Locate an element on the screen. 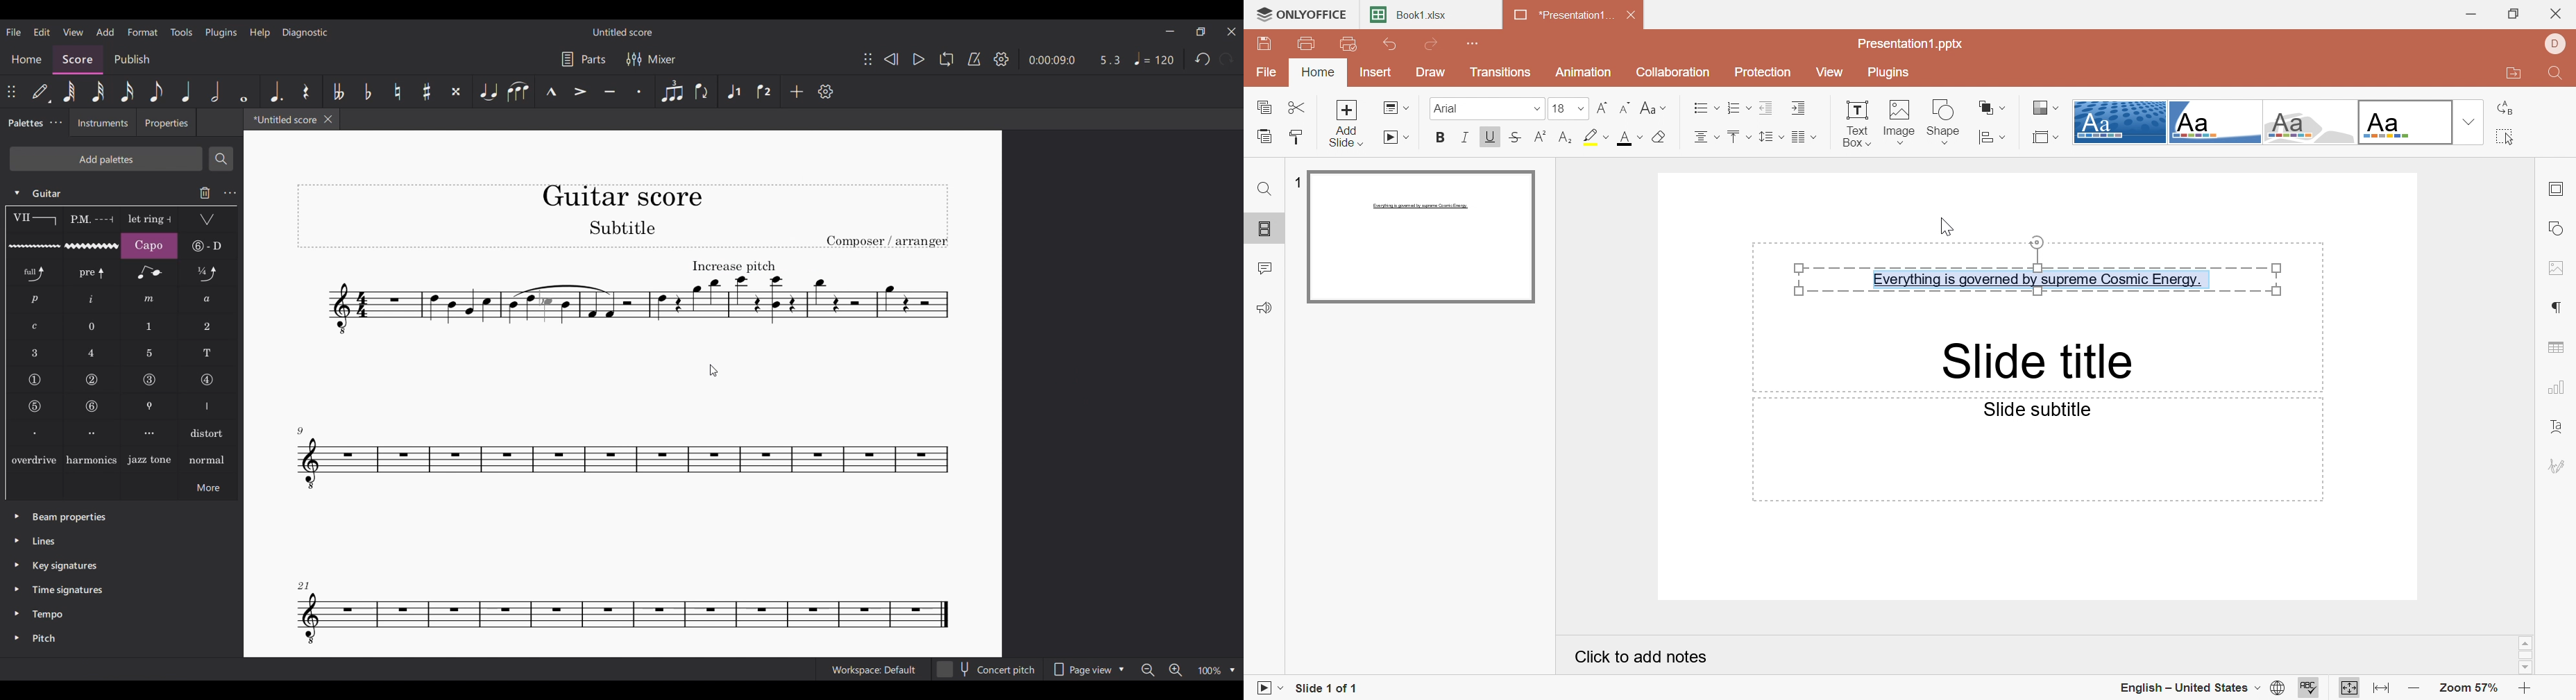 This screenshot has height=700, width=2576. String number 3 is located at coordinates (150, 380).